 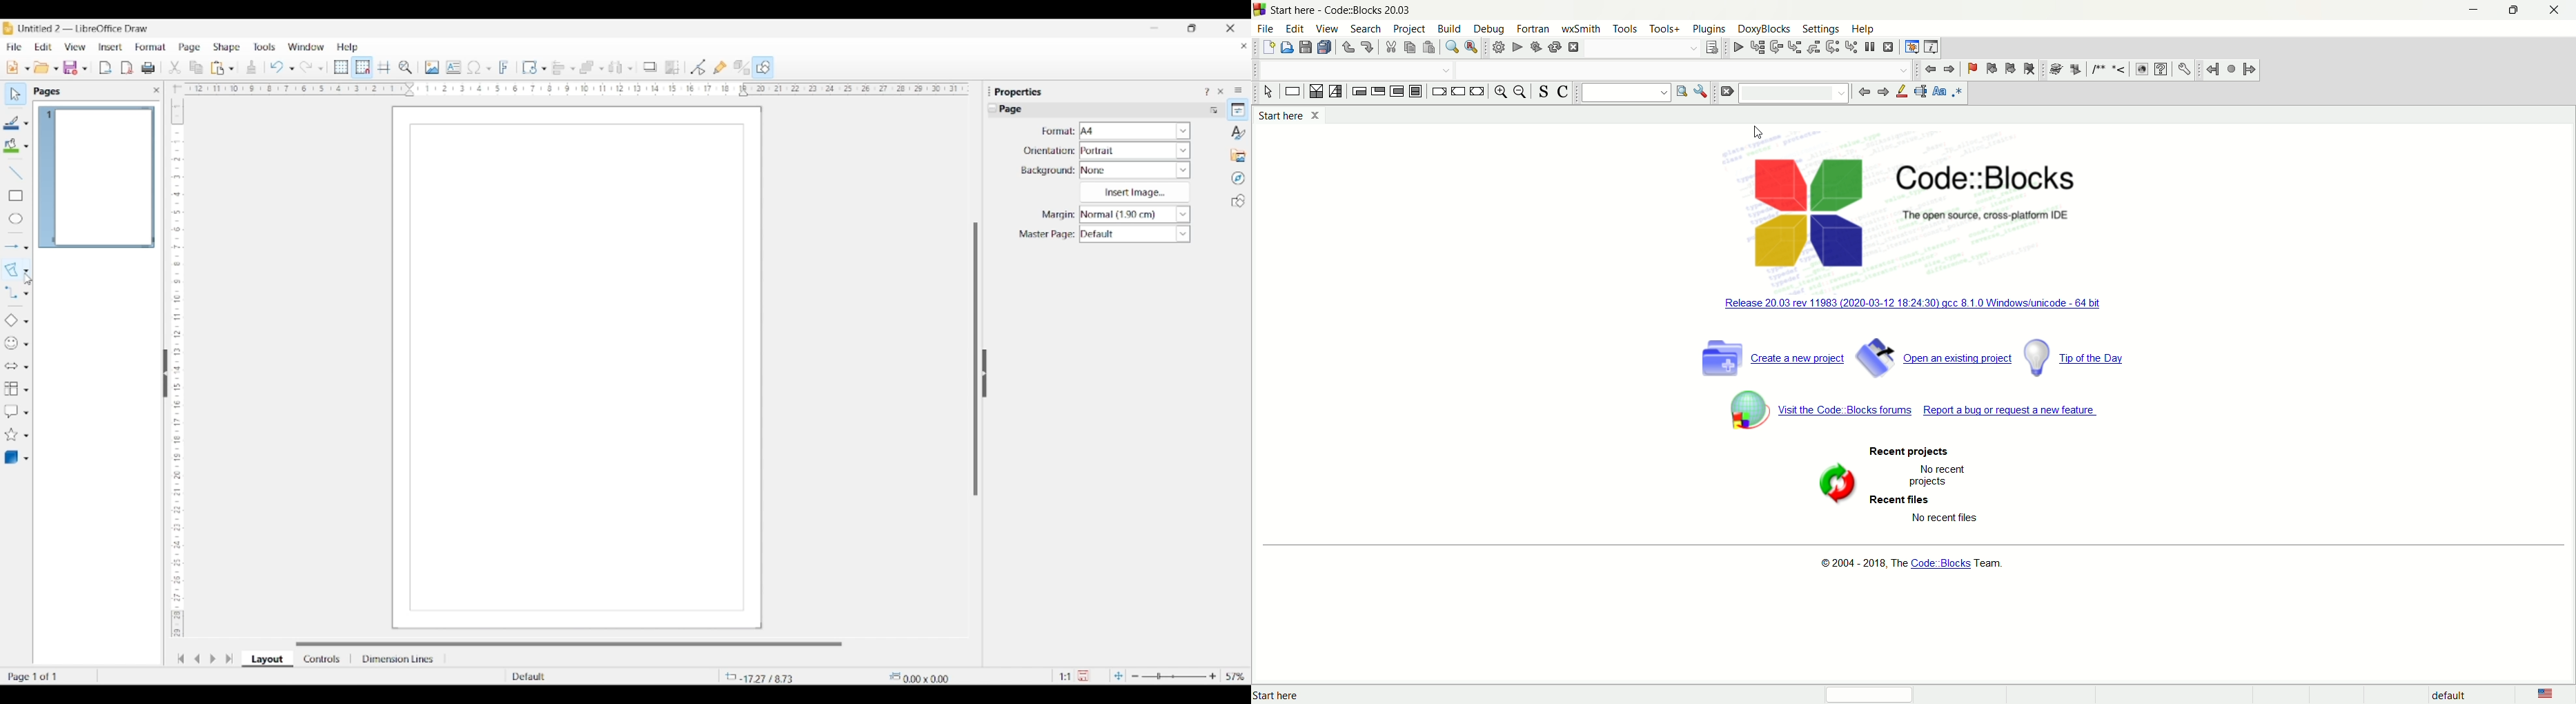 I want to click on recent files, so click(x=1906, y=501).